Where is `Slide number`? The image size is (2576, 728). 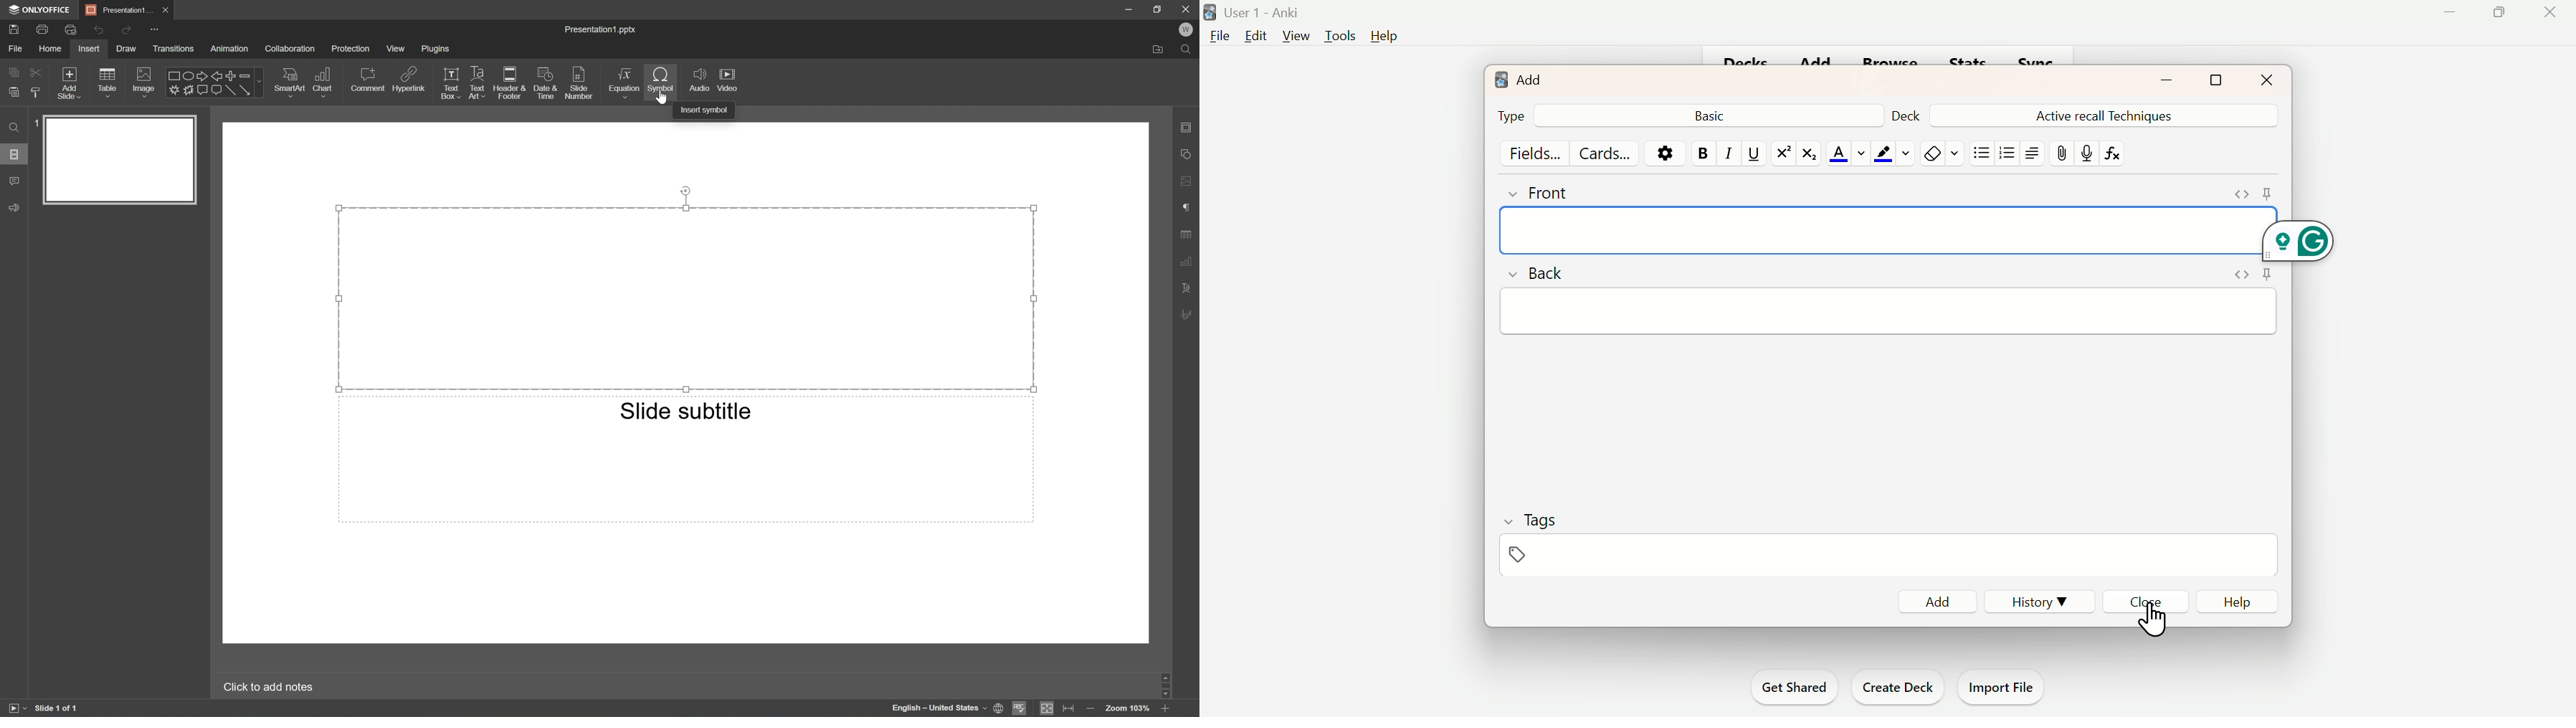
Slide number is located at coordinates (578, 81).